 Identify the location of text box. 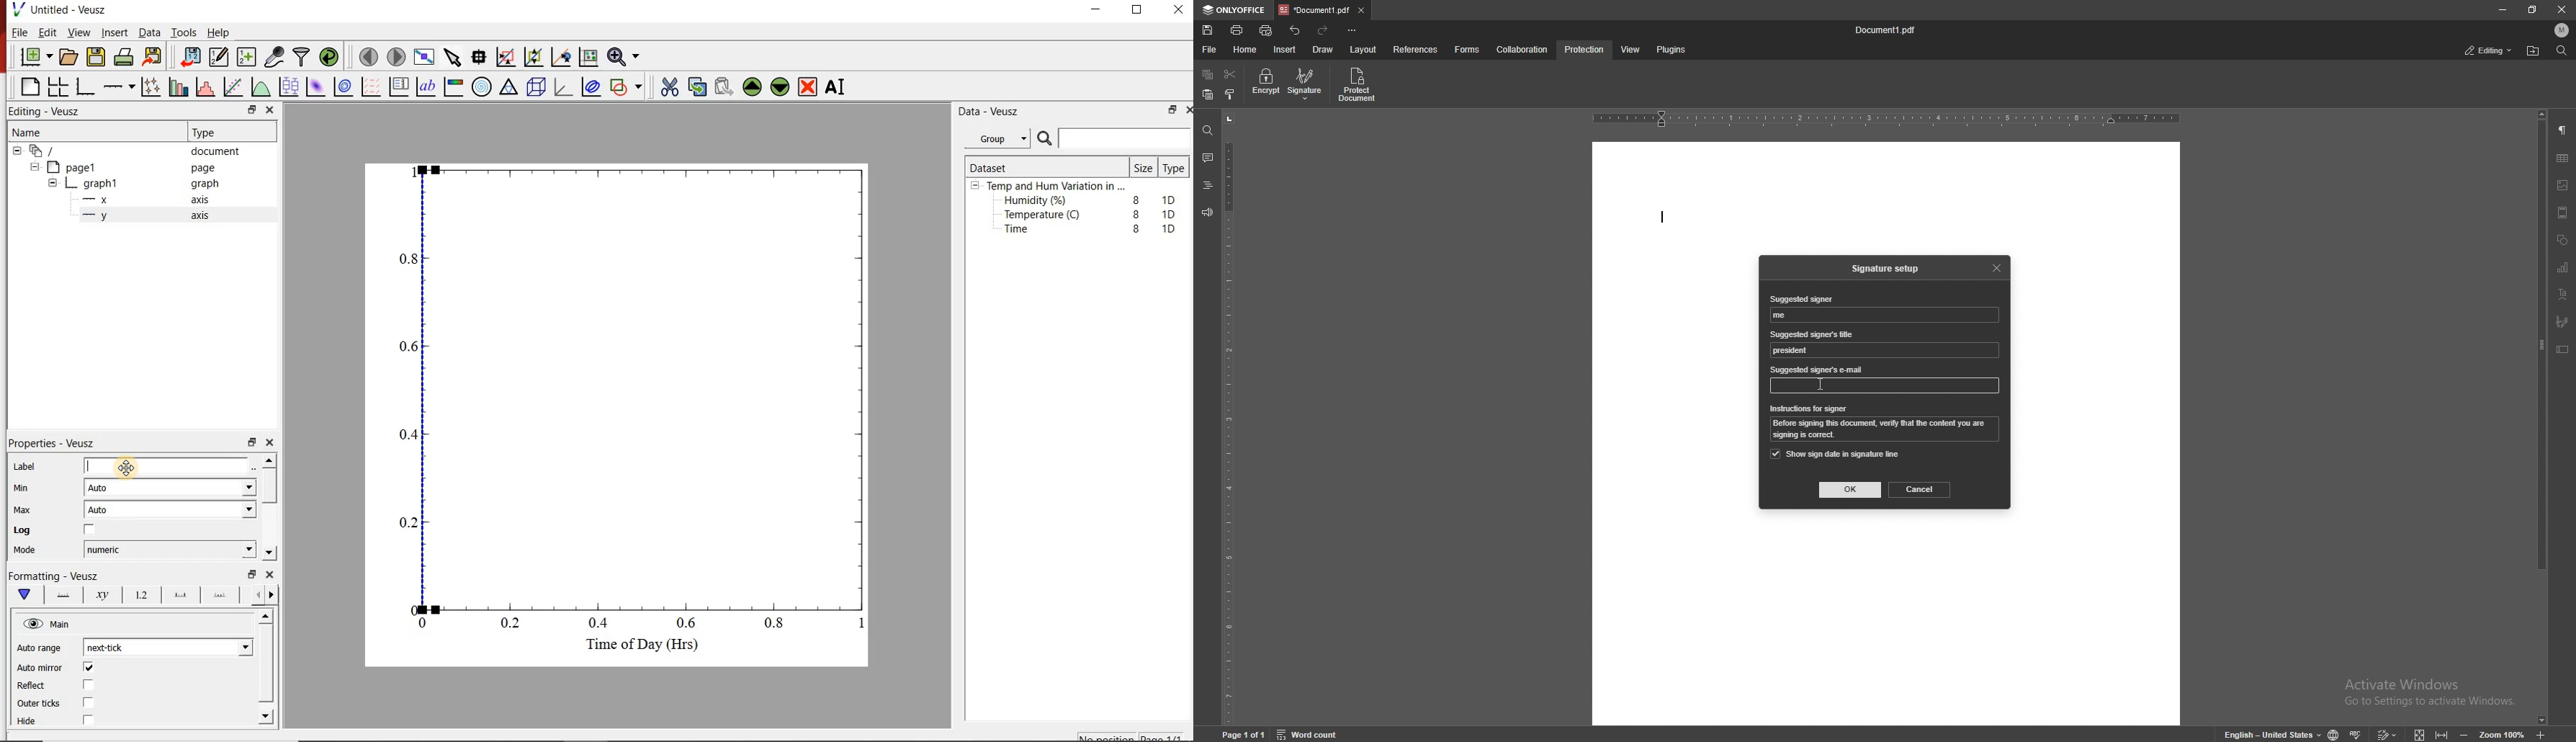
(2562, 349).